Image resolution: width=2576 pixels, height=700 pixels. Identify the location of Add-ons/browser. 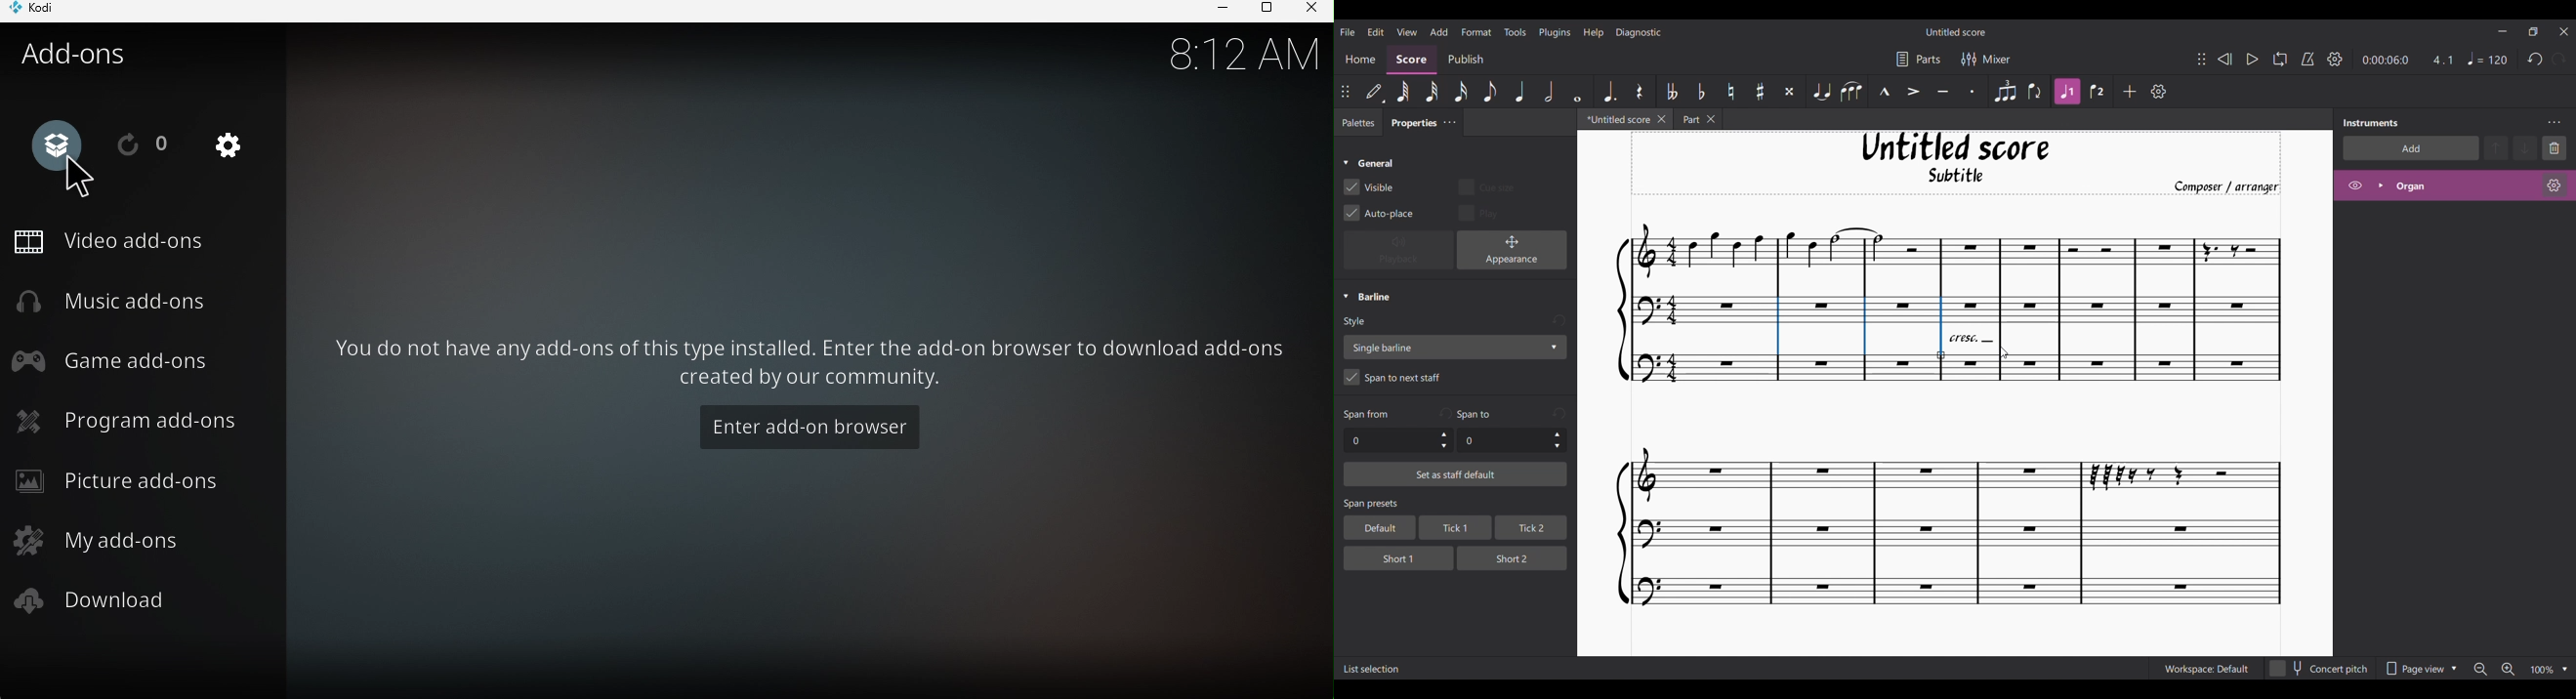
(57, 142).